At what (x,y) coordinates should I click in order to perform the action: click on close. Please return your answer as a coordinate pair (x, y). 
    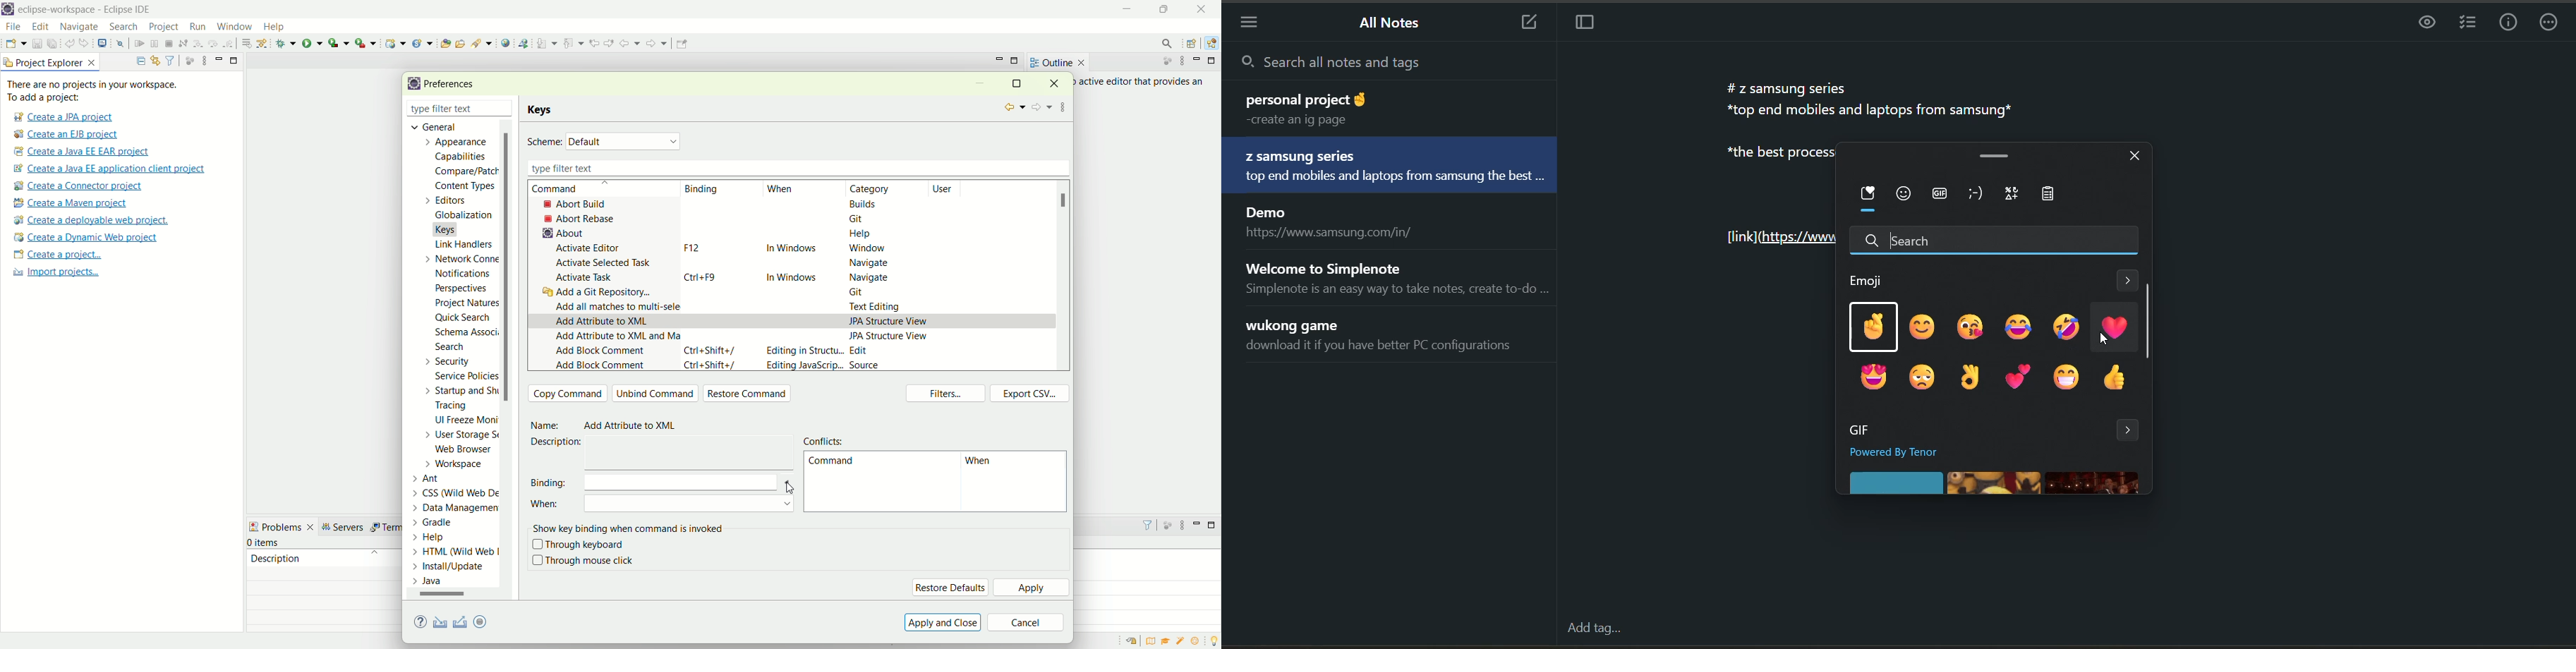
    Looking at the image, I should click on (1059, 83).